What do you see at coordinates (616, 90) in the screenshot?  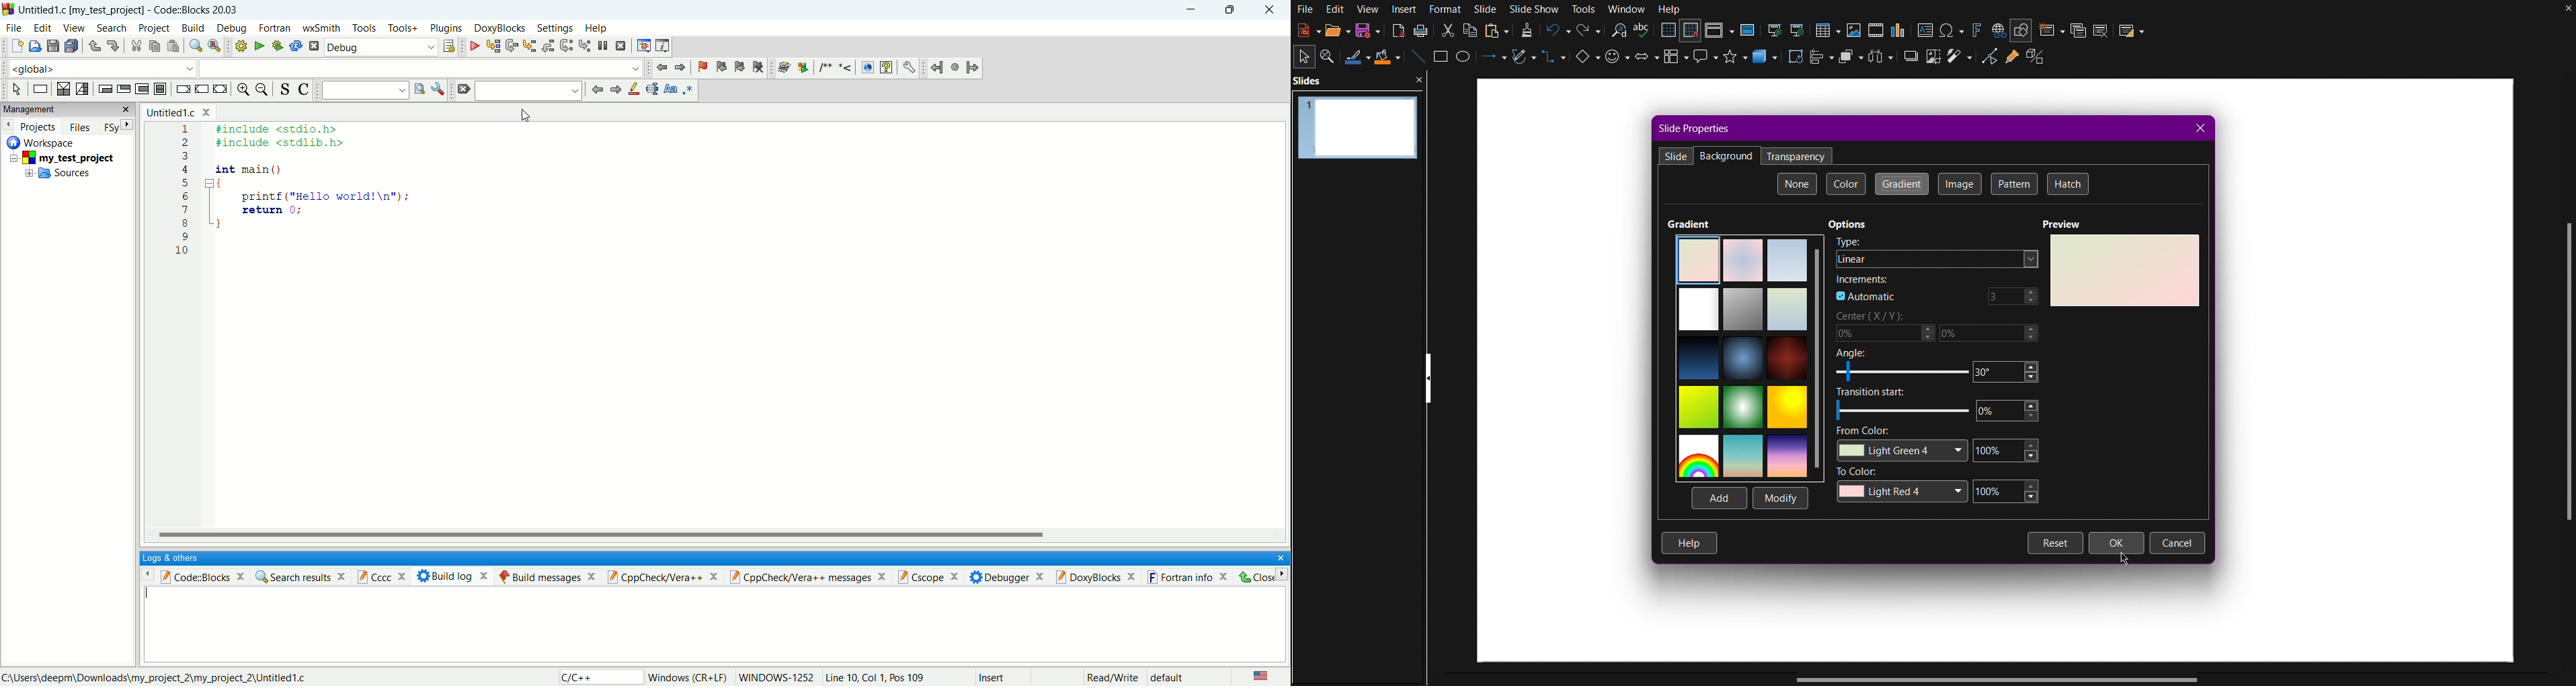 I see `jump forward` at bounding box center [616, 90].